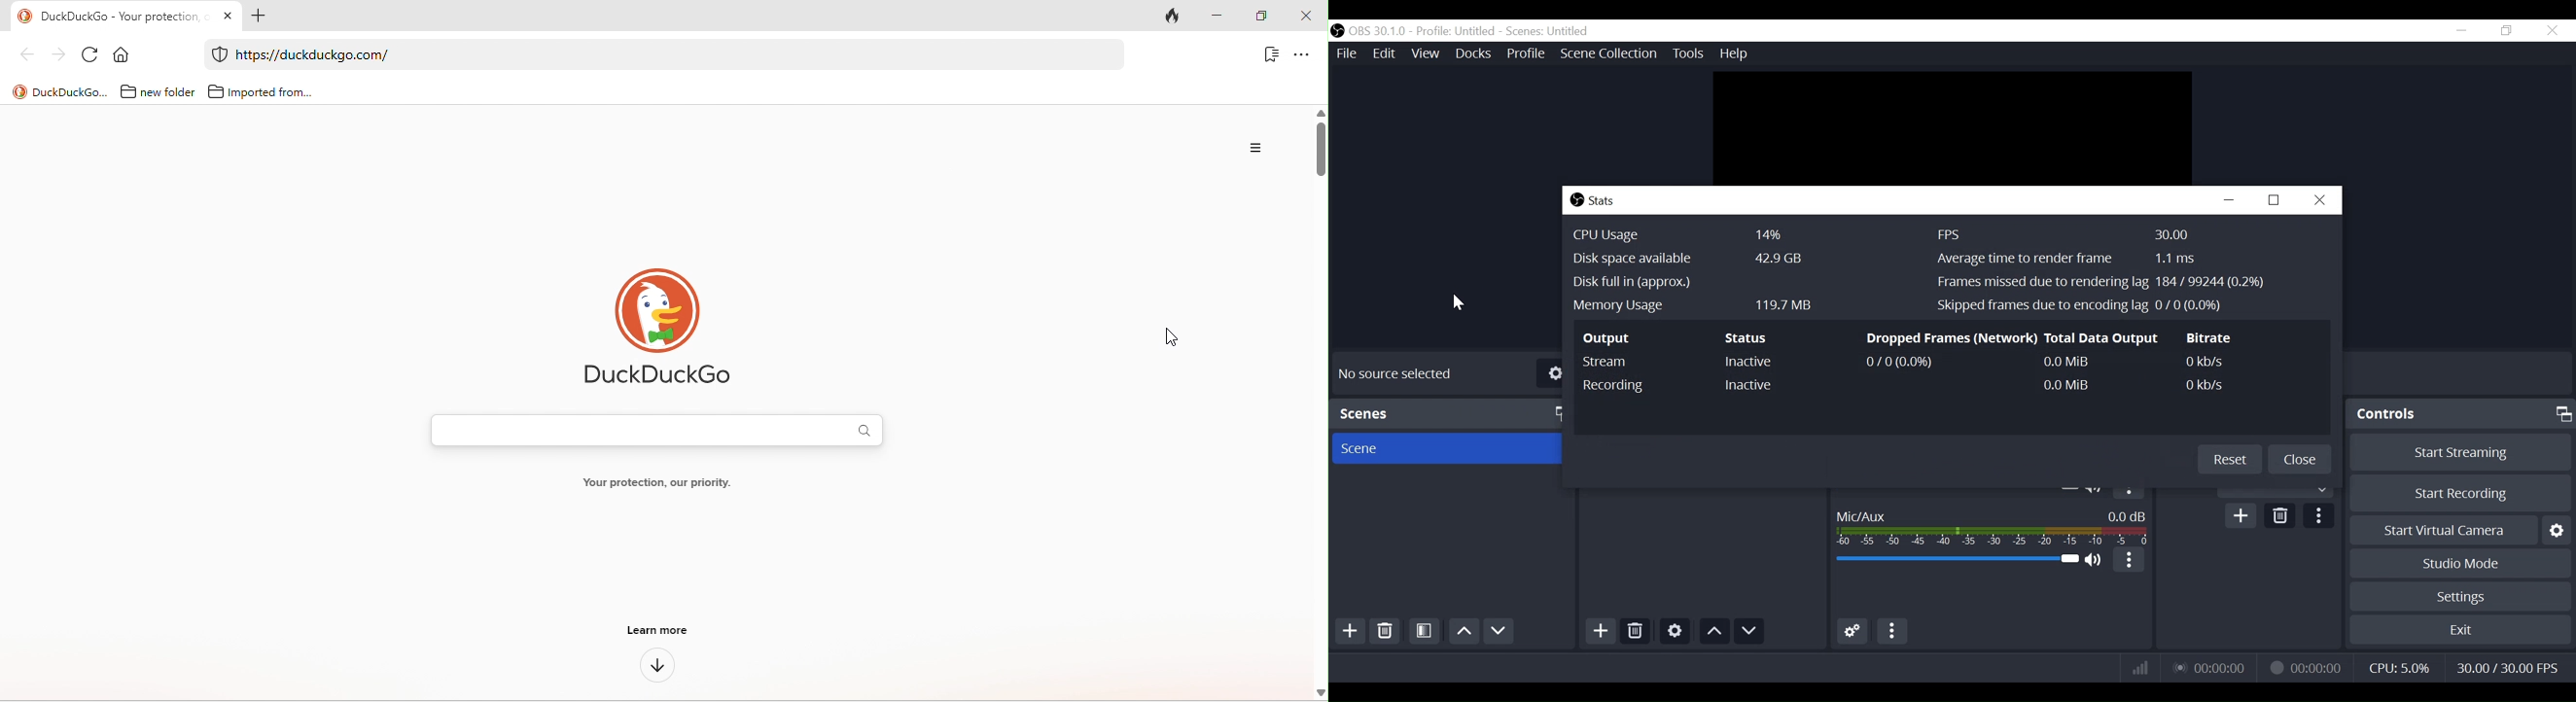 The image size is (2576, 728). What do you see at coordinates (2211, 339) in the screenshot?
I see `Bitrate` at bounding box center [2211, 339].